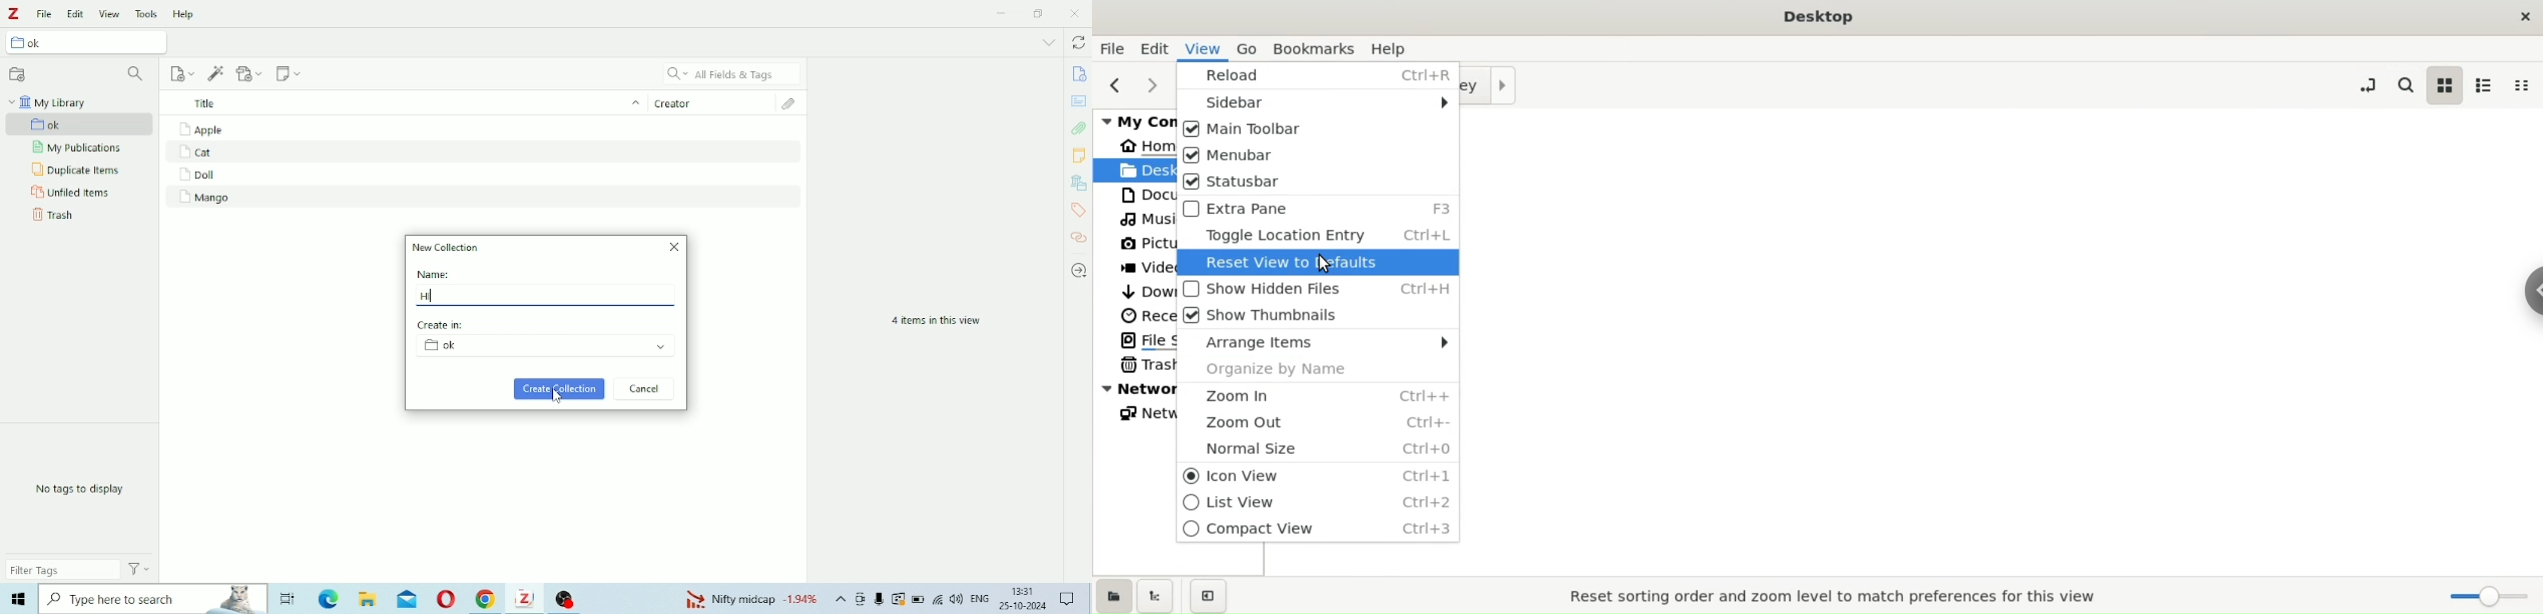 This screenshot has height=616, width=2548. I want to click on All Fields & Tags, so click(732, 73).